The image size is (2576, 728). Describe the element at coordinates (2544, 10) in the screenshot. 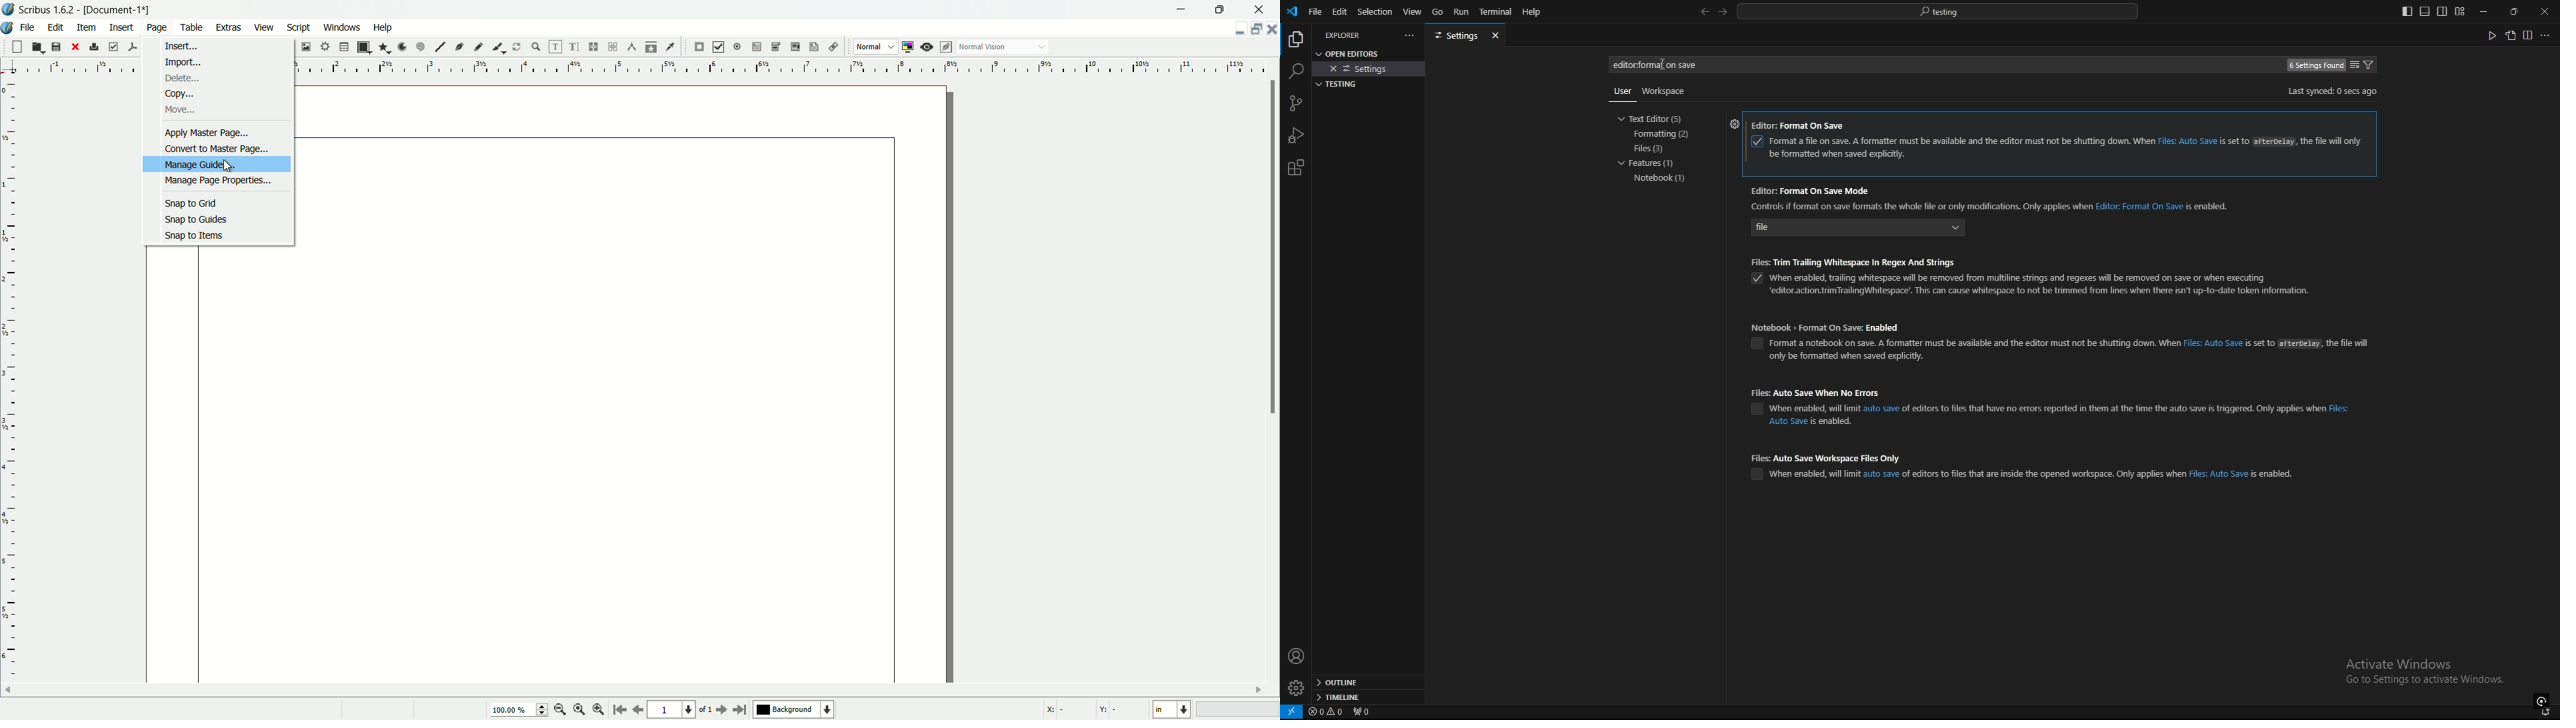

I see `close` at that location.